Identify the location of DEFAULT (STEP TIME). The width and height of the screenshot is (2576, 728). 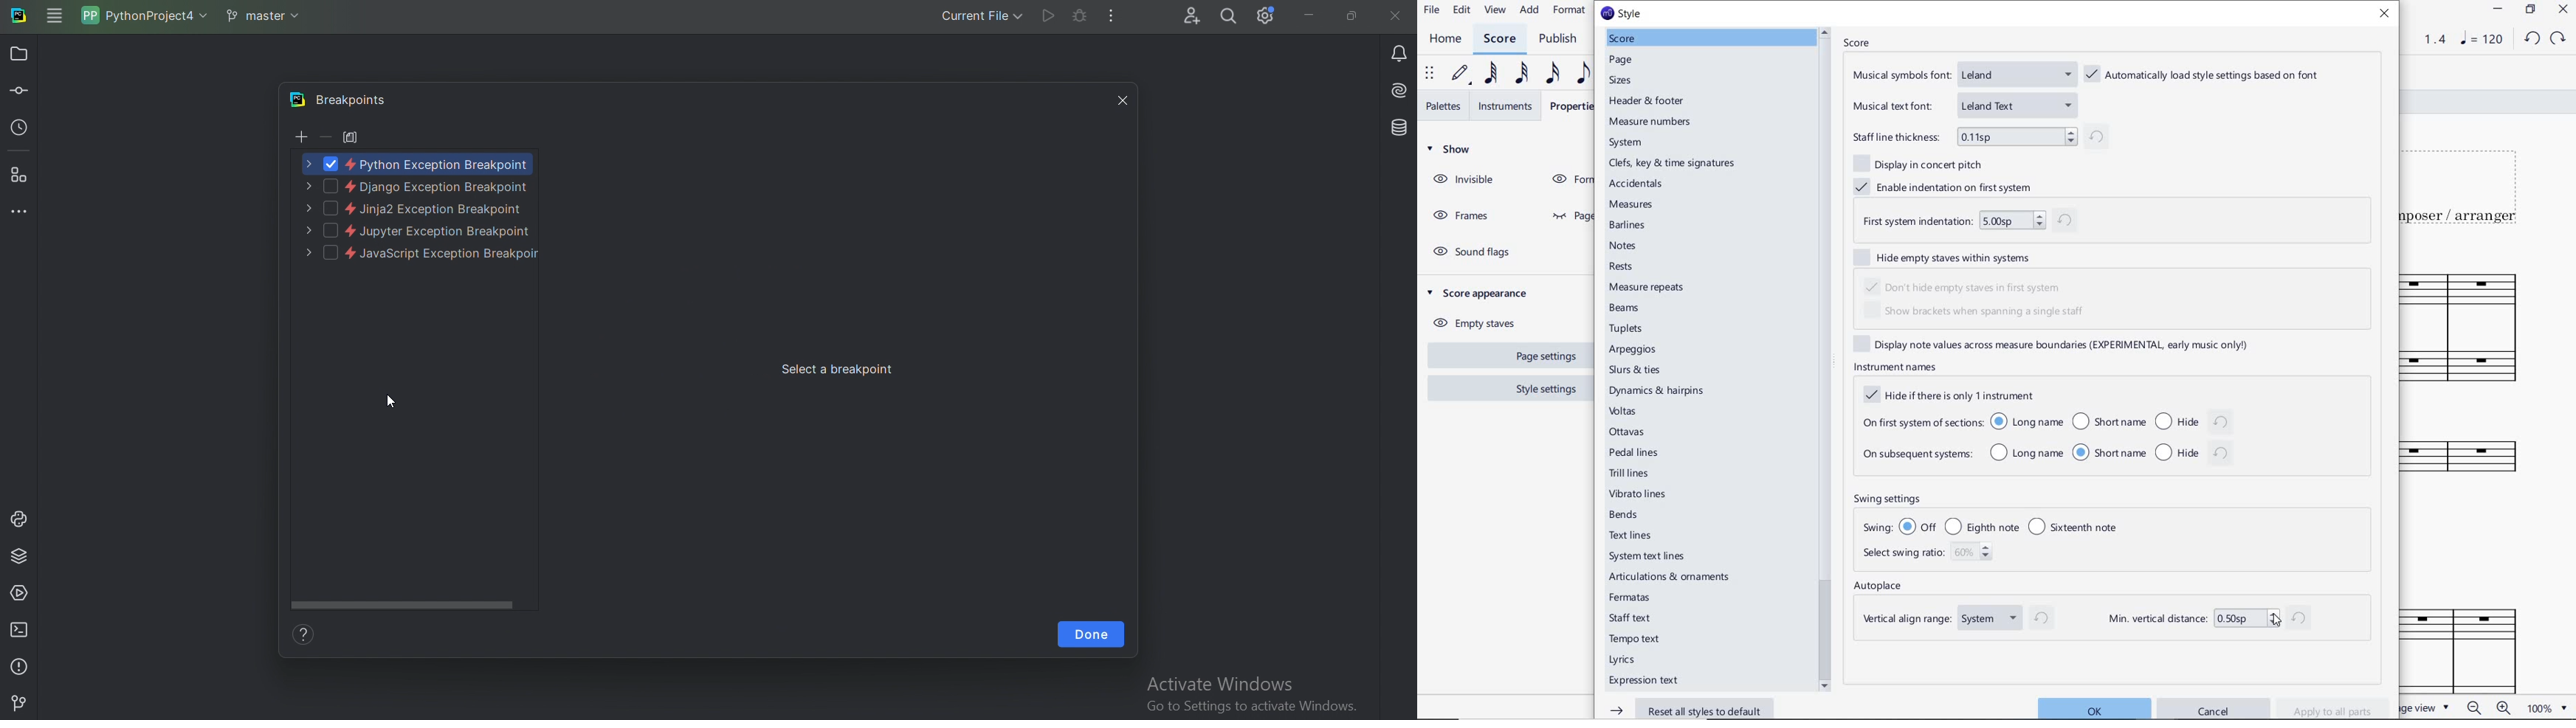
(1462, 73).